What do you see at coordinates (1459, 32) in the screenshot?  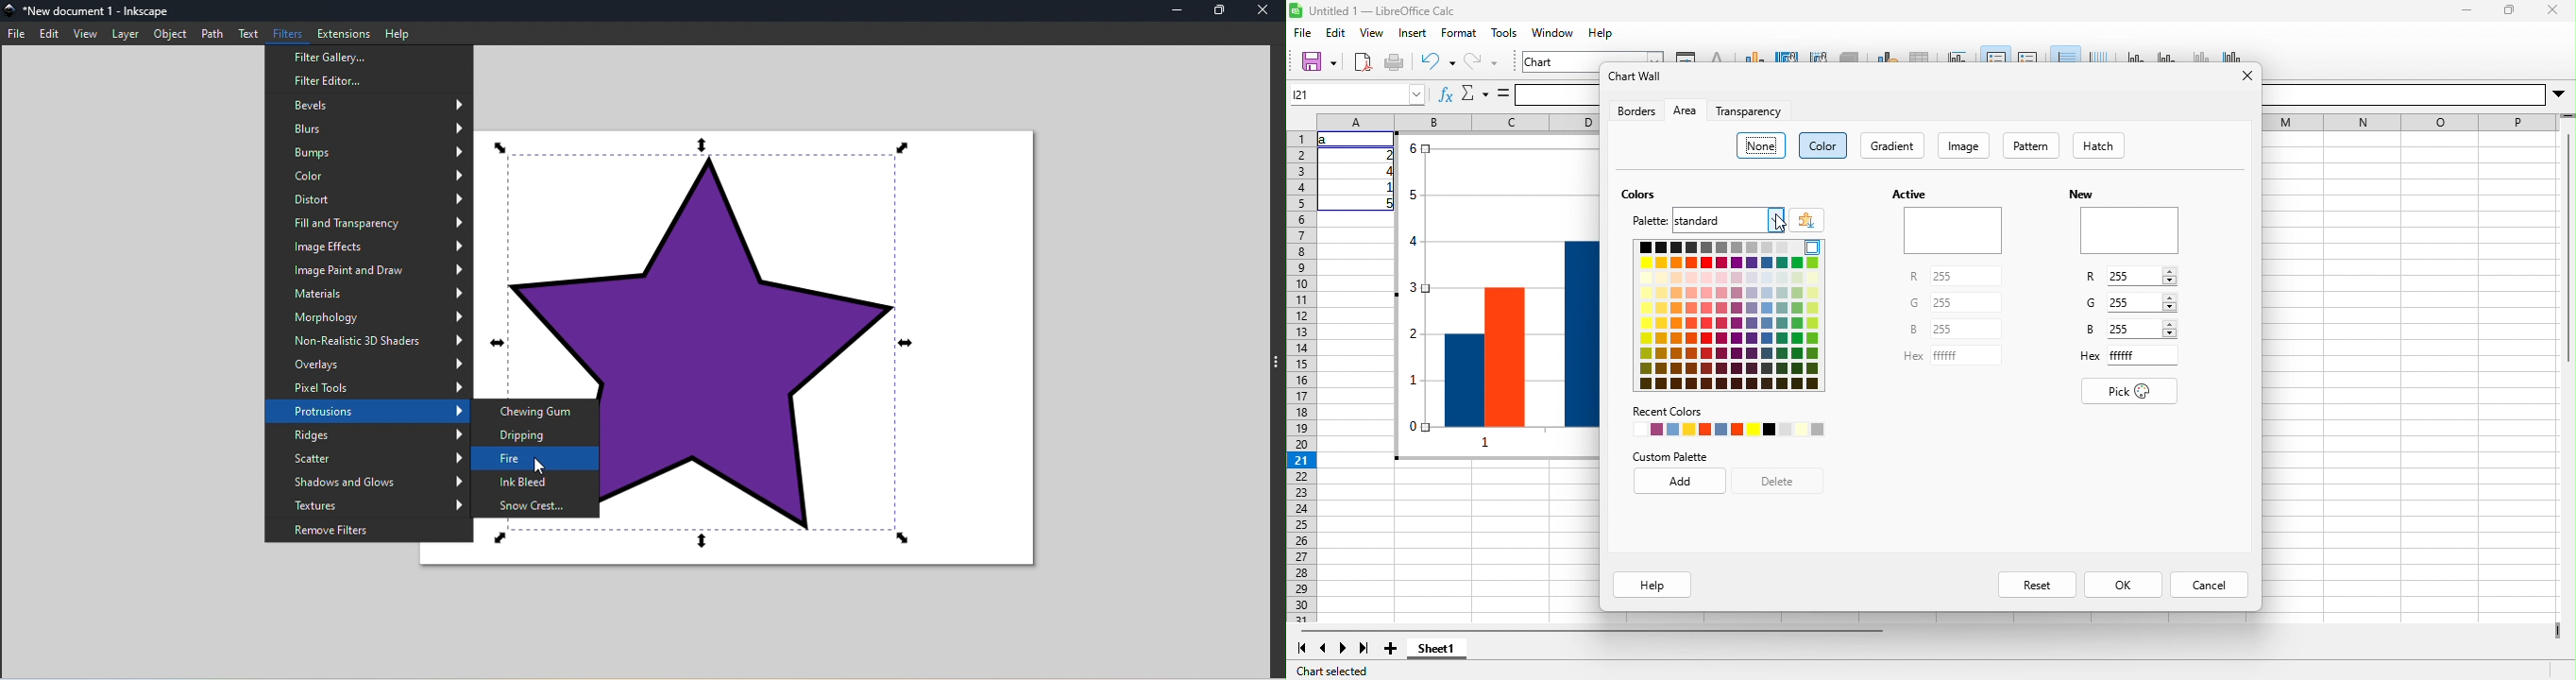 I see `format` at bounding box center [1459, 32].